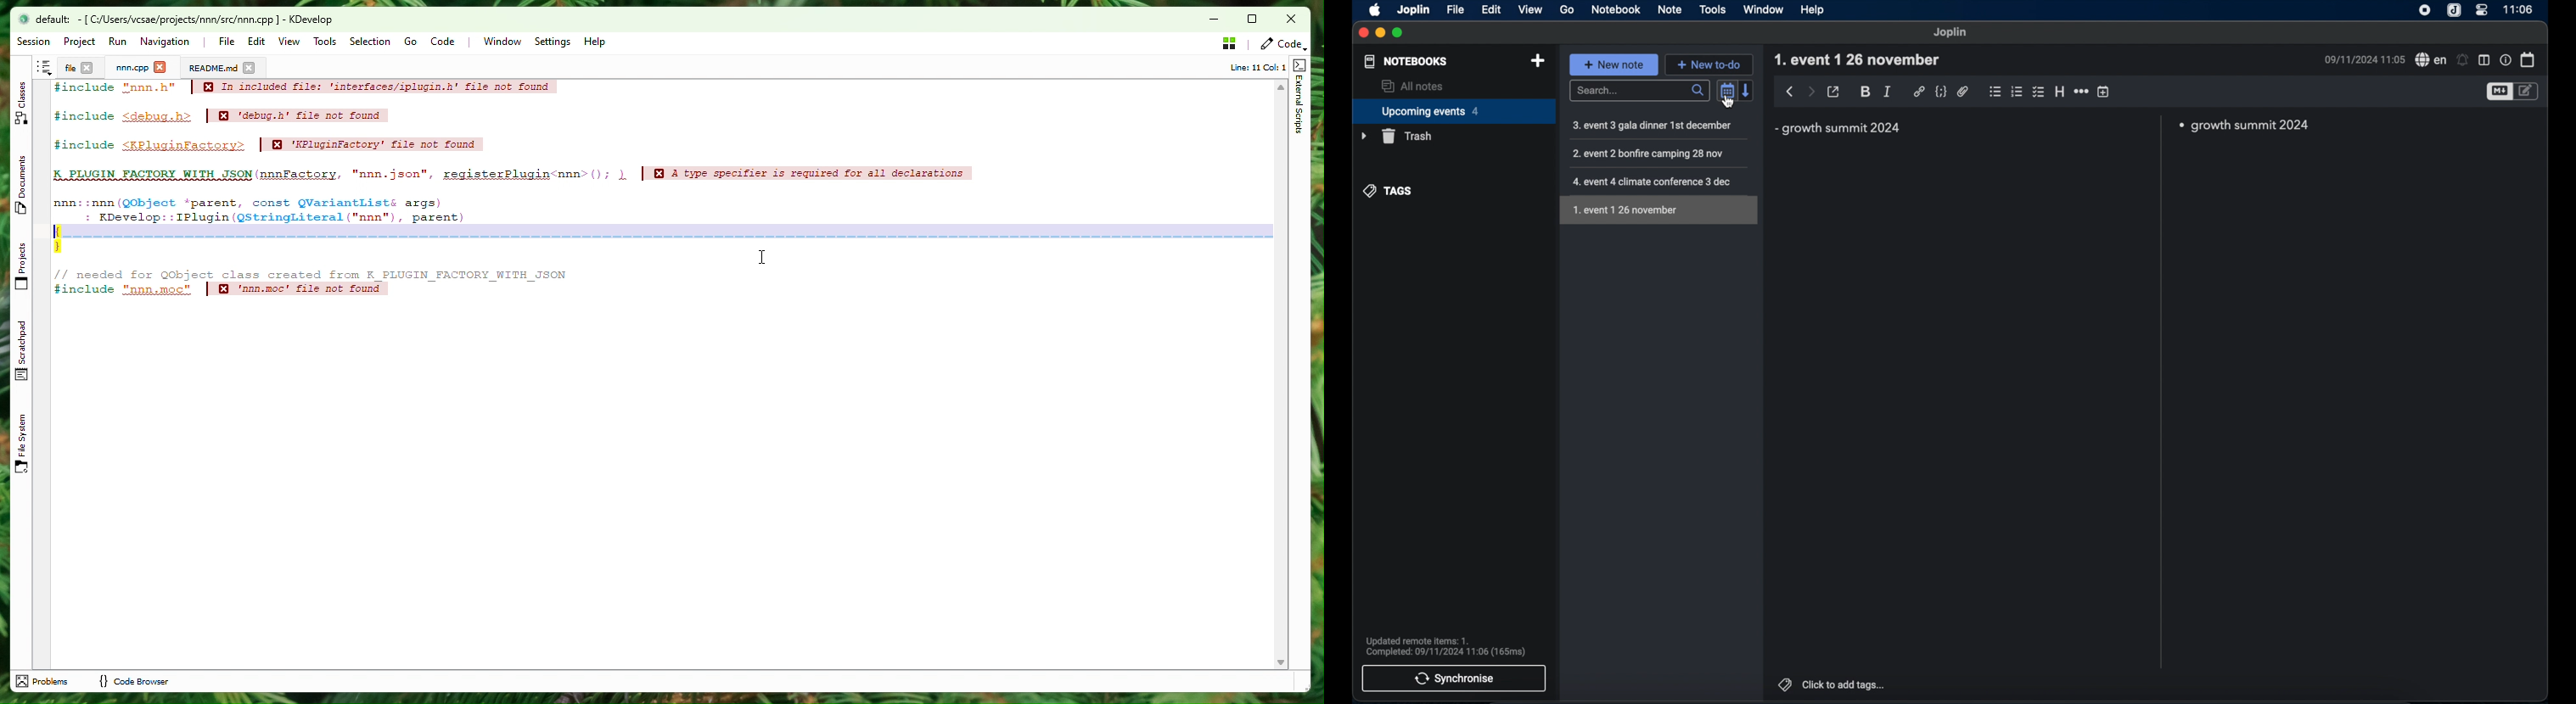  I want to click on note properties, so click(2505, 60).